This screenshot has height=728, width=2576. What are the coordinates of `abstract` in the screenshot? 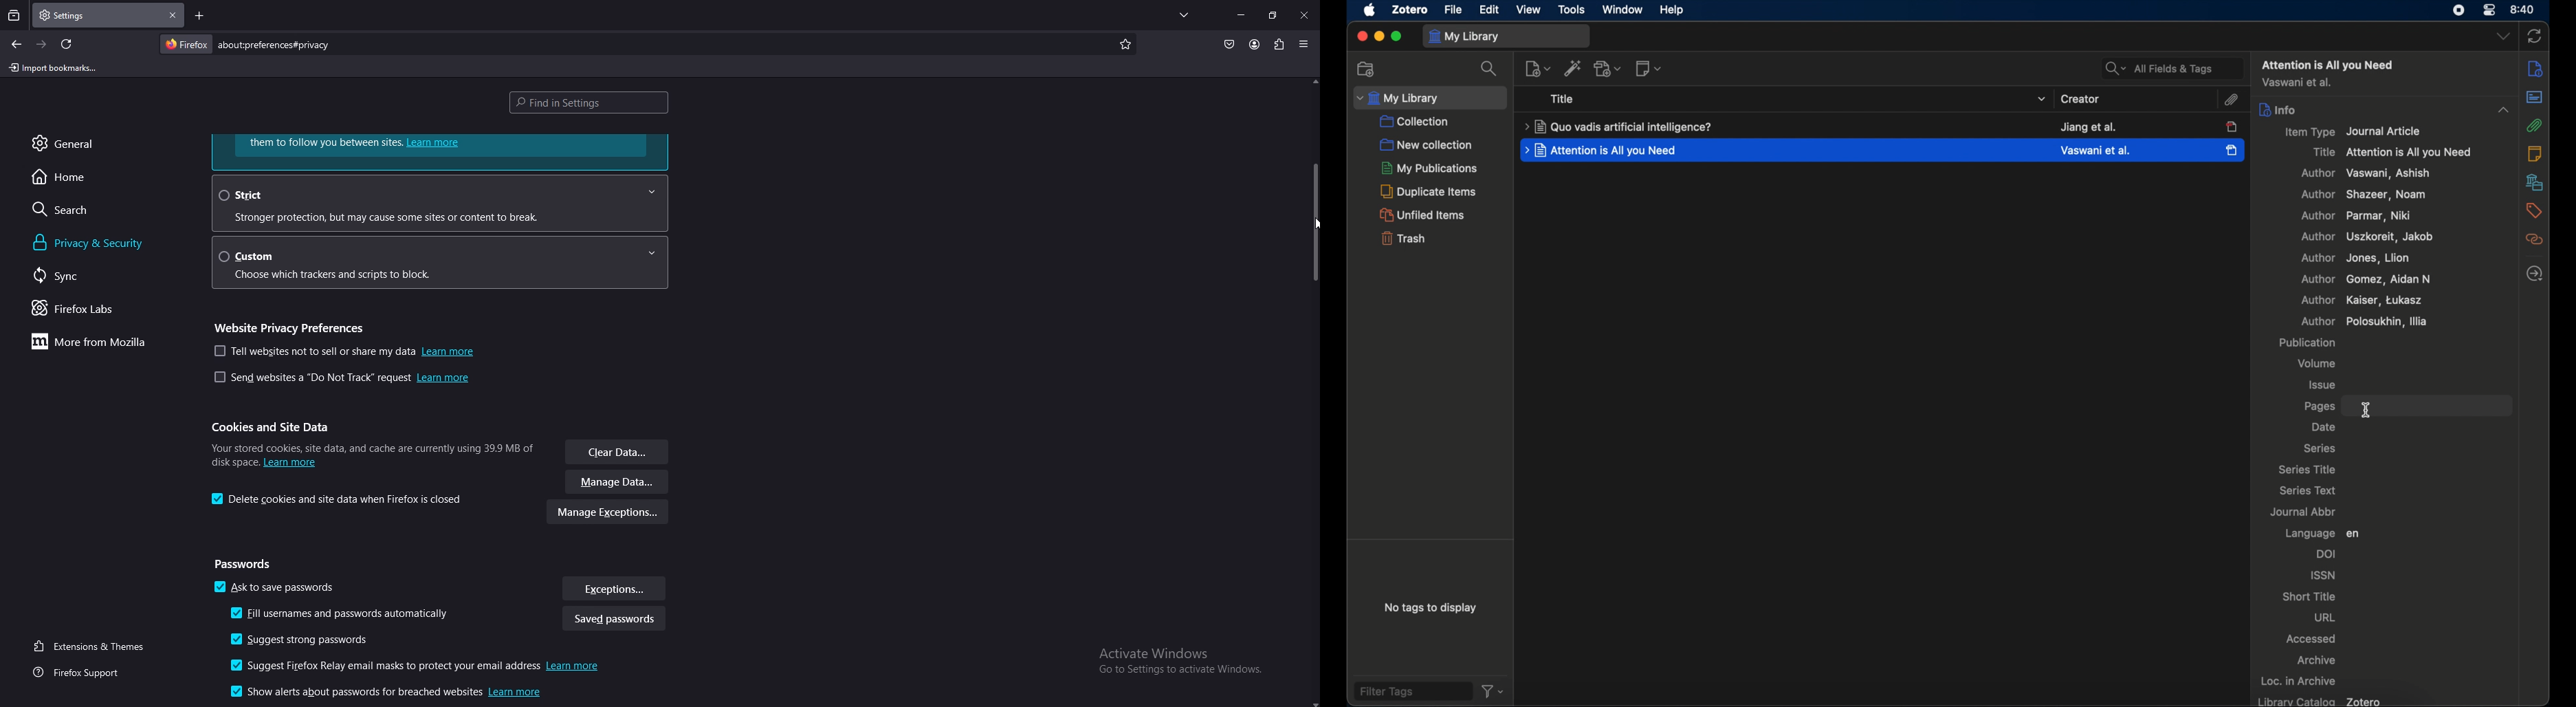 It's located at (2535, 97).